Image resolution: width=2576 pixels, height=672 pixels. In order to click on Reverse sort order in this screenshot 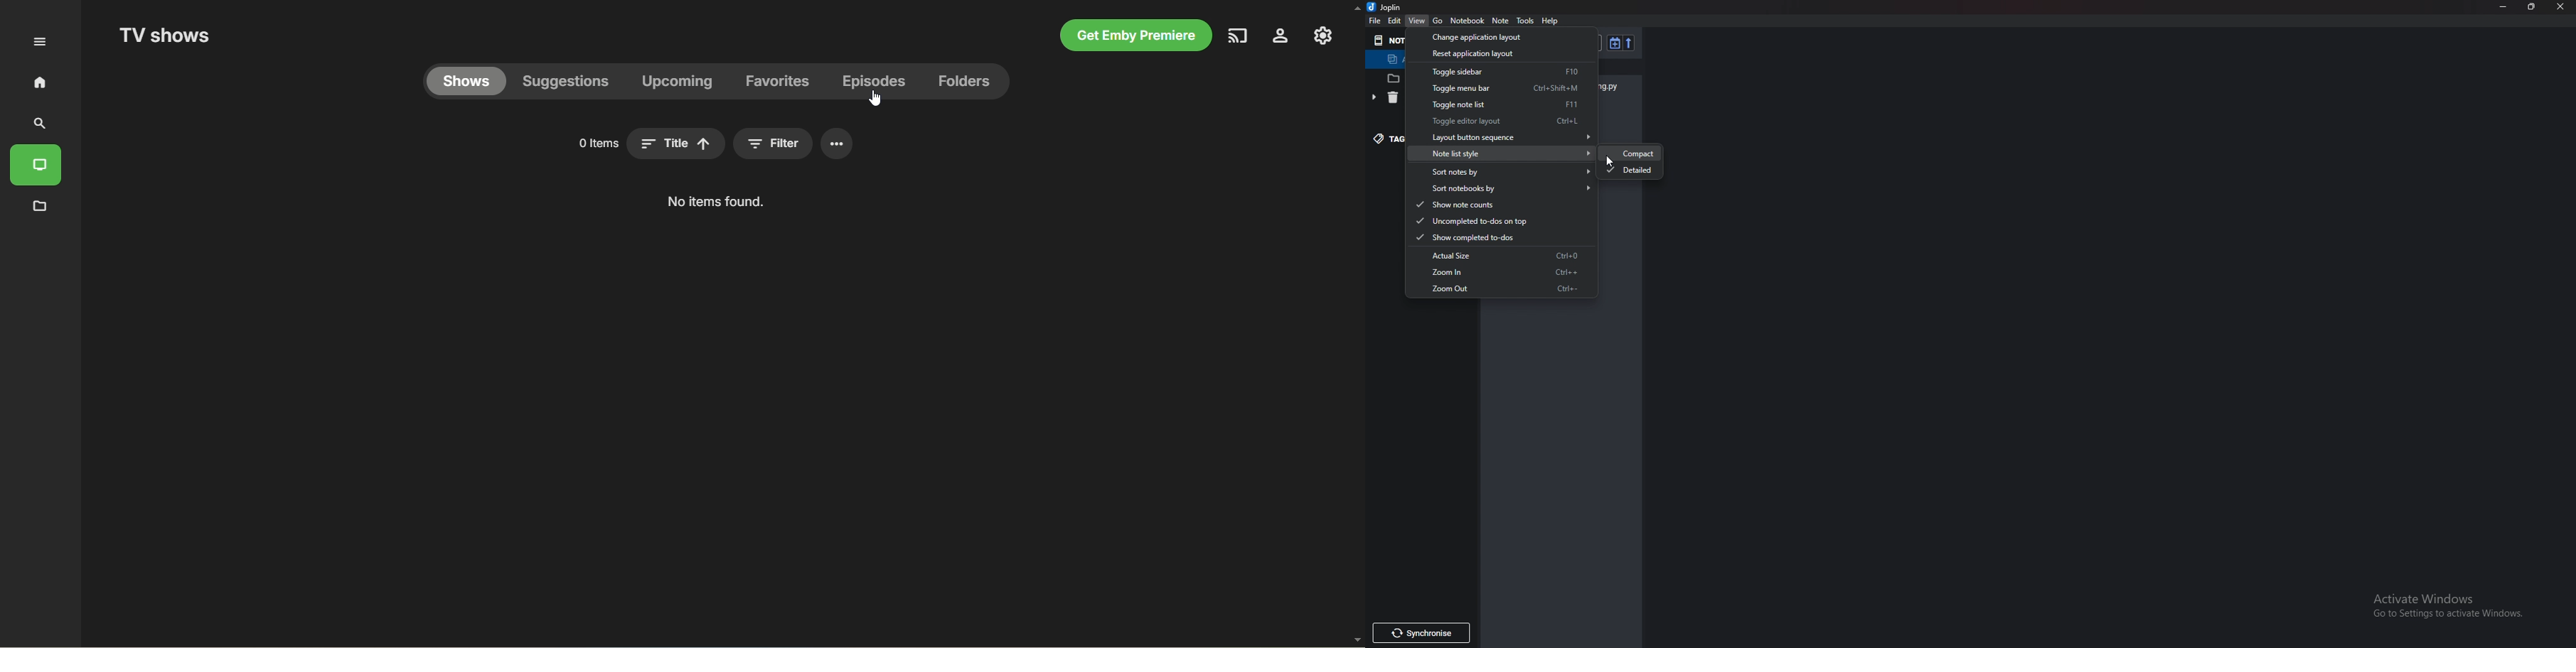, I will do `click(1629, 43)`.